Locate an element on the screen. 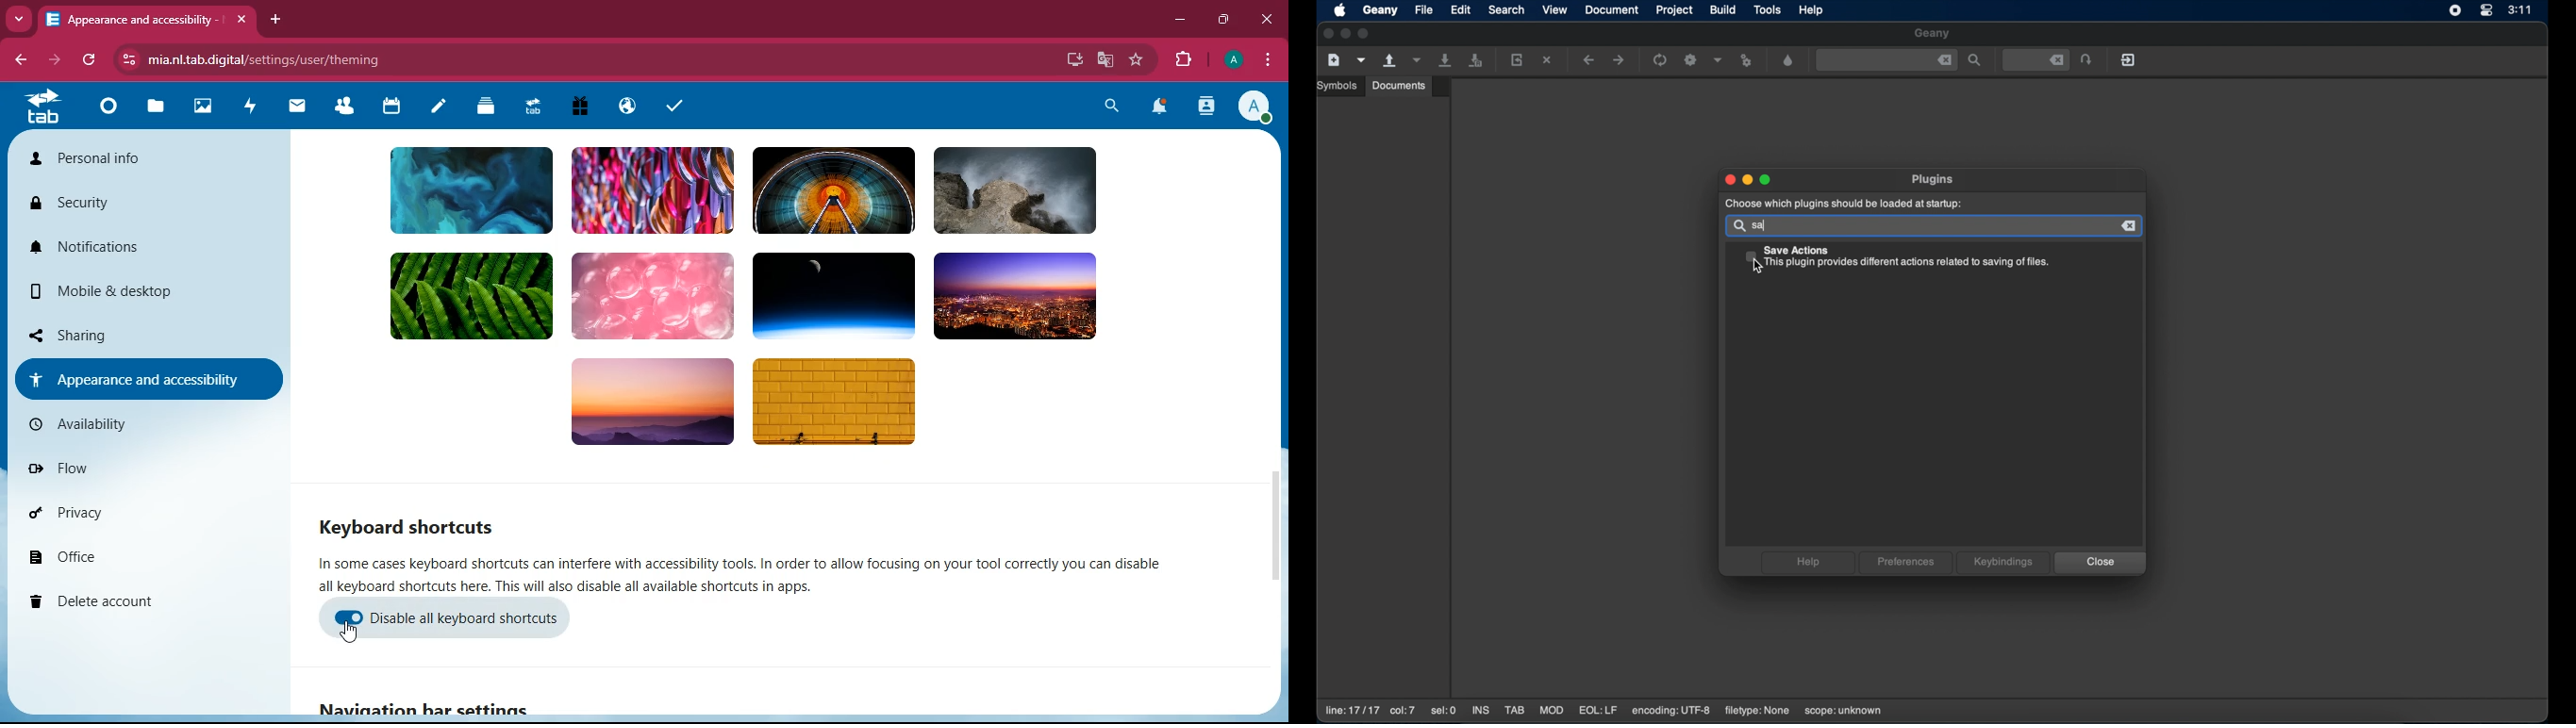  privacy is located at coordinates (144, 515).